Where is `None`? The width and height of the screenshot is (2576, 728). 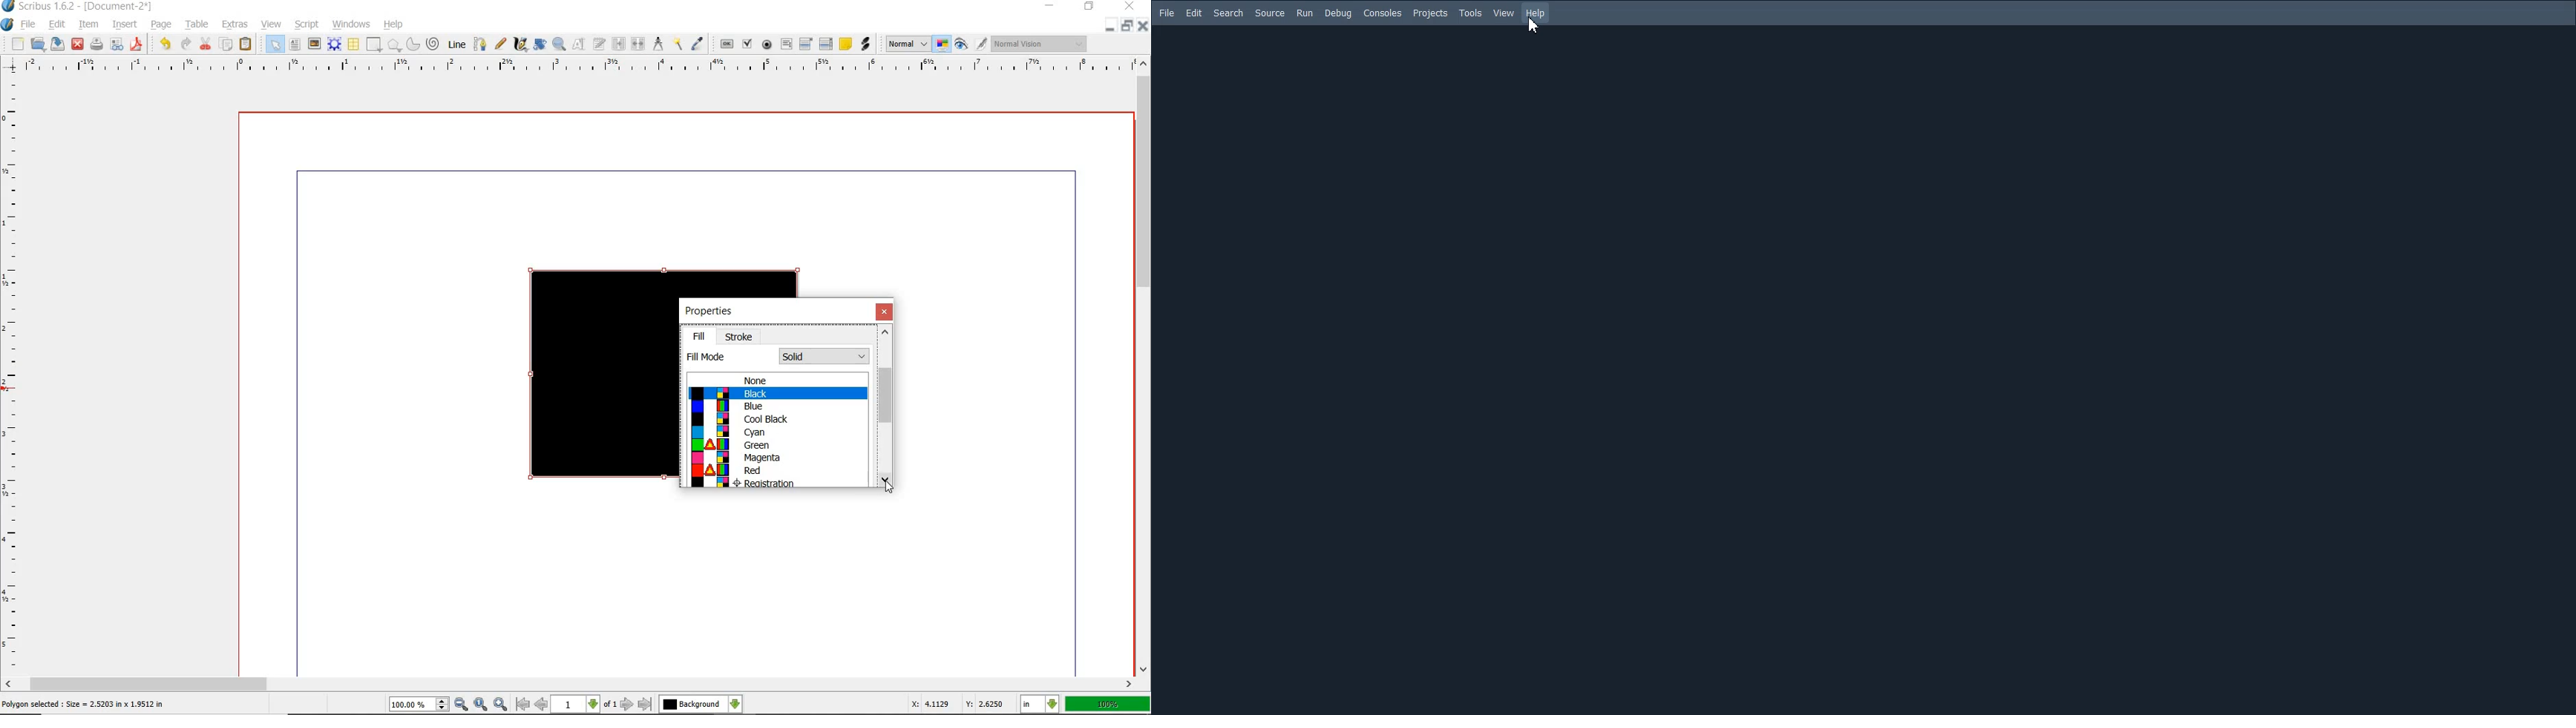 None is located at coordinates (756, 380).